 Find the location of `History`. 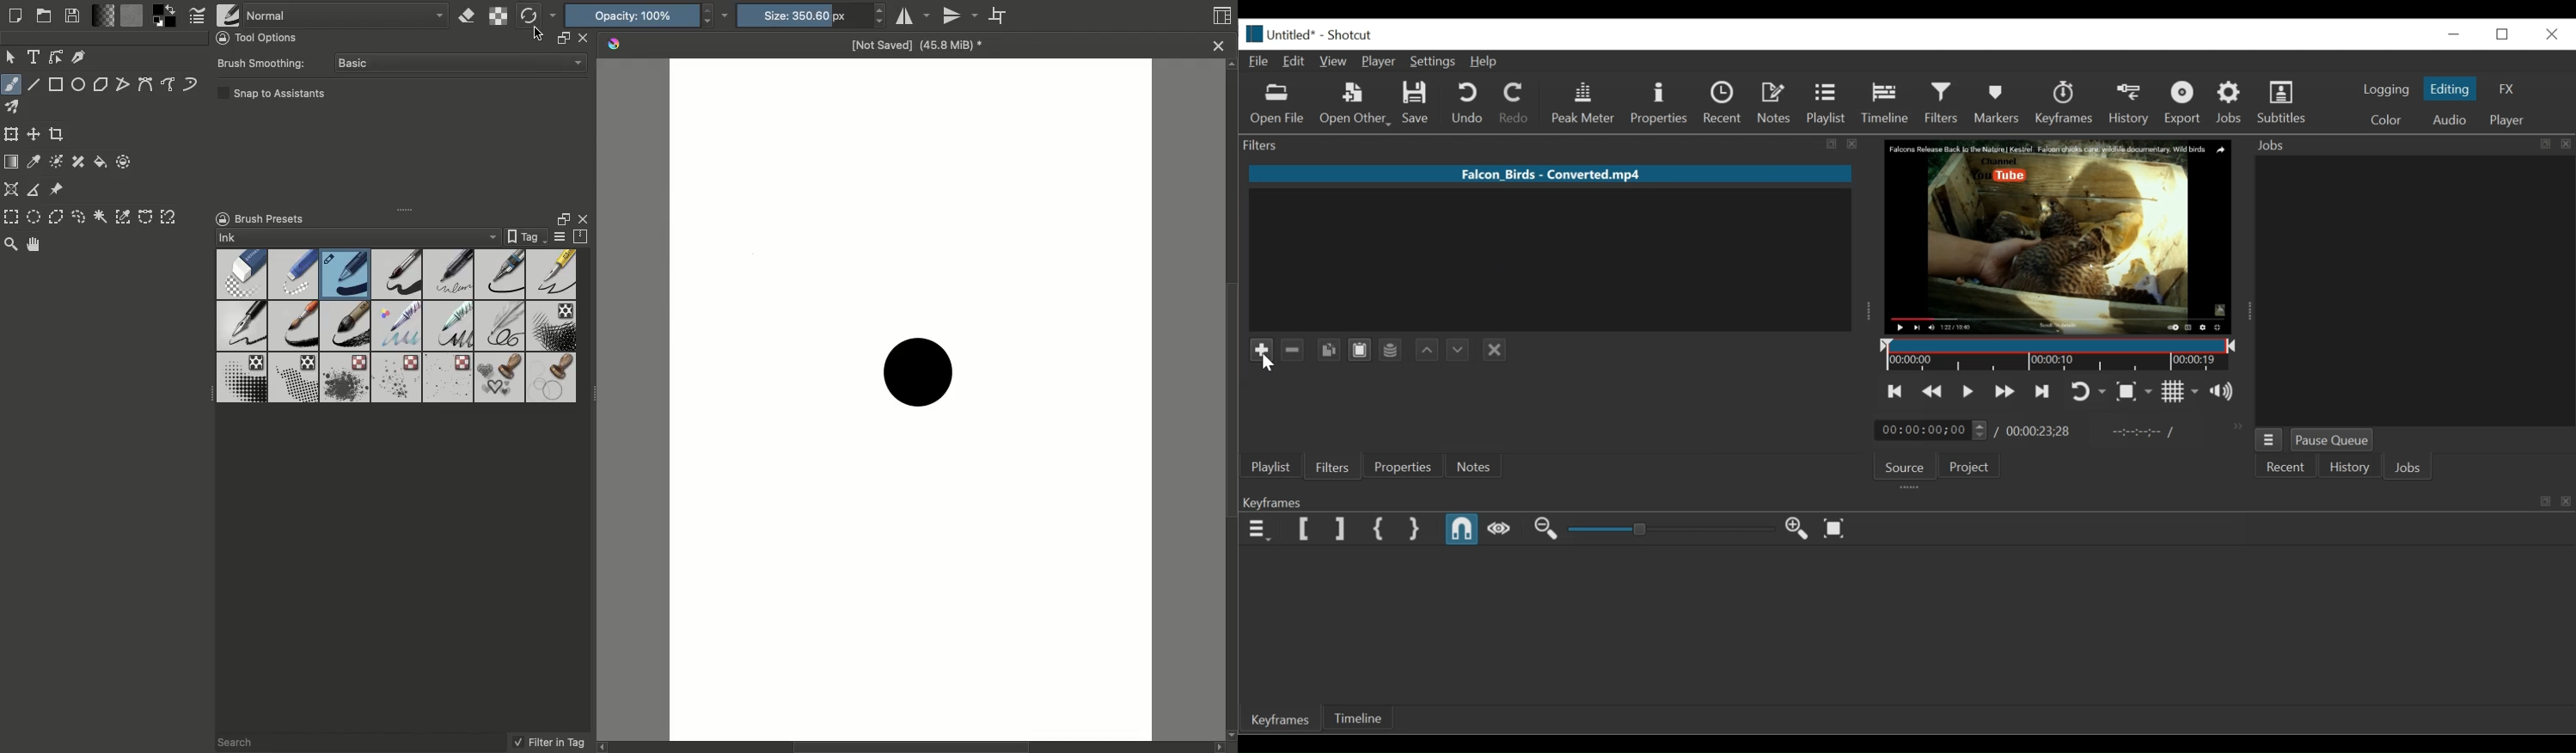

History is located at coordinates (2349, 466).